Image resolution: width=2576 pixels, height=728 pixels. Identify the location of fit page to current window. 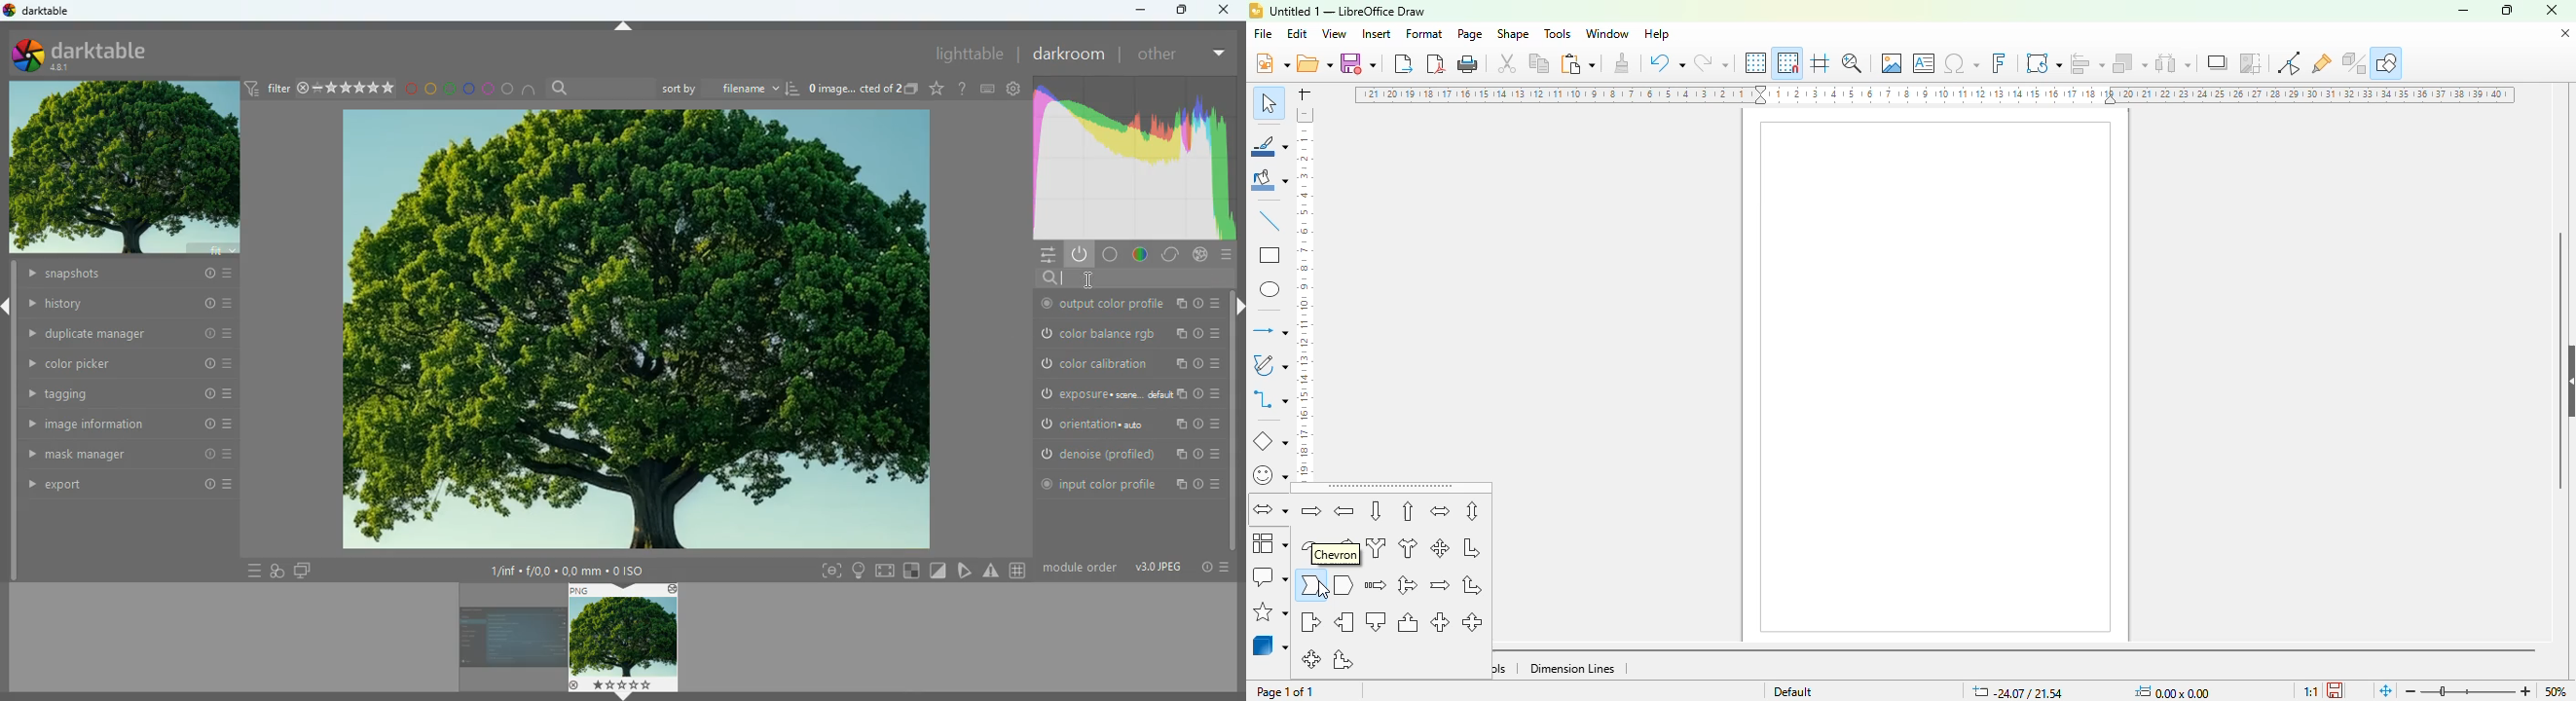
(2386, 691).